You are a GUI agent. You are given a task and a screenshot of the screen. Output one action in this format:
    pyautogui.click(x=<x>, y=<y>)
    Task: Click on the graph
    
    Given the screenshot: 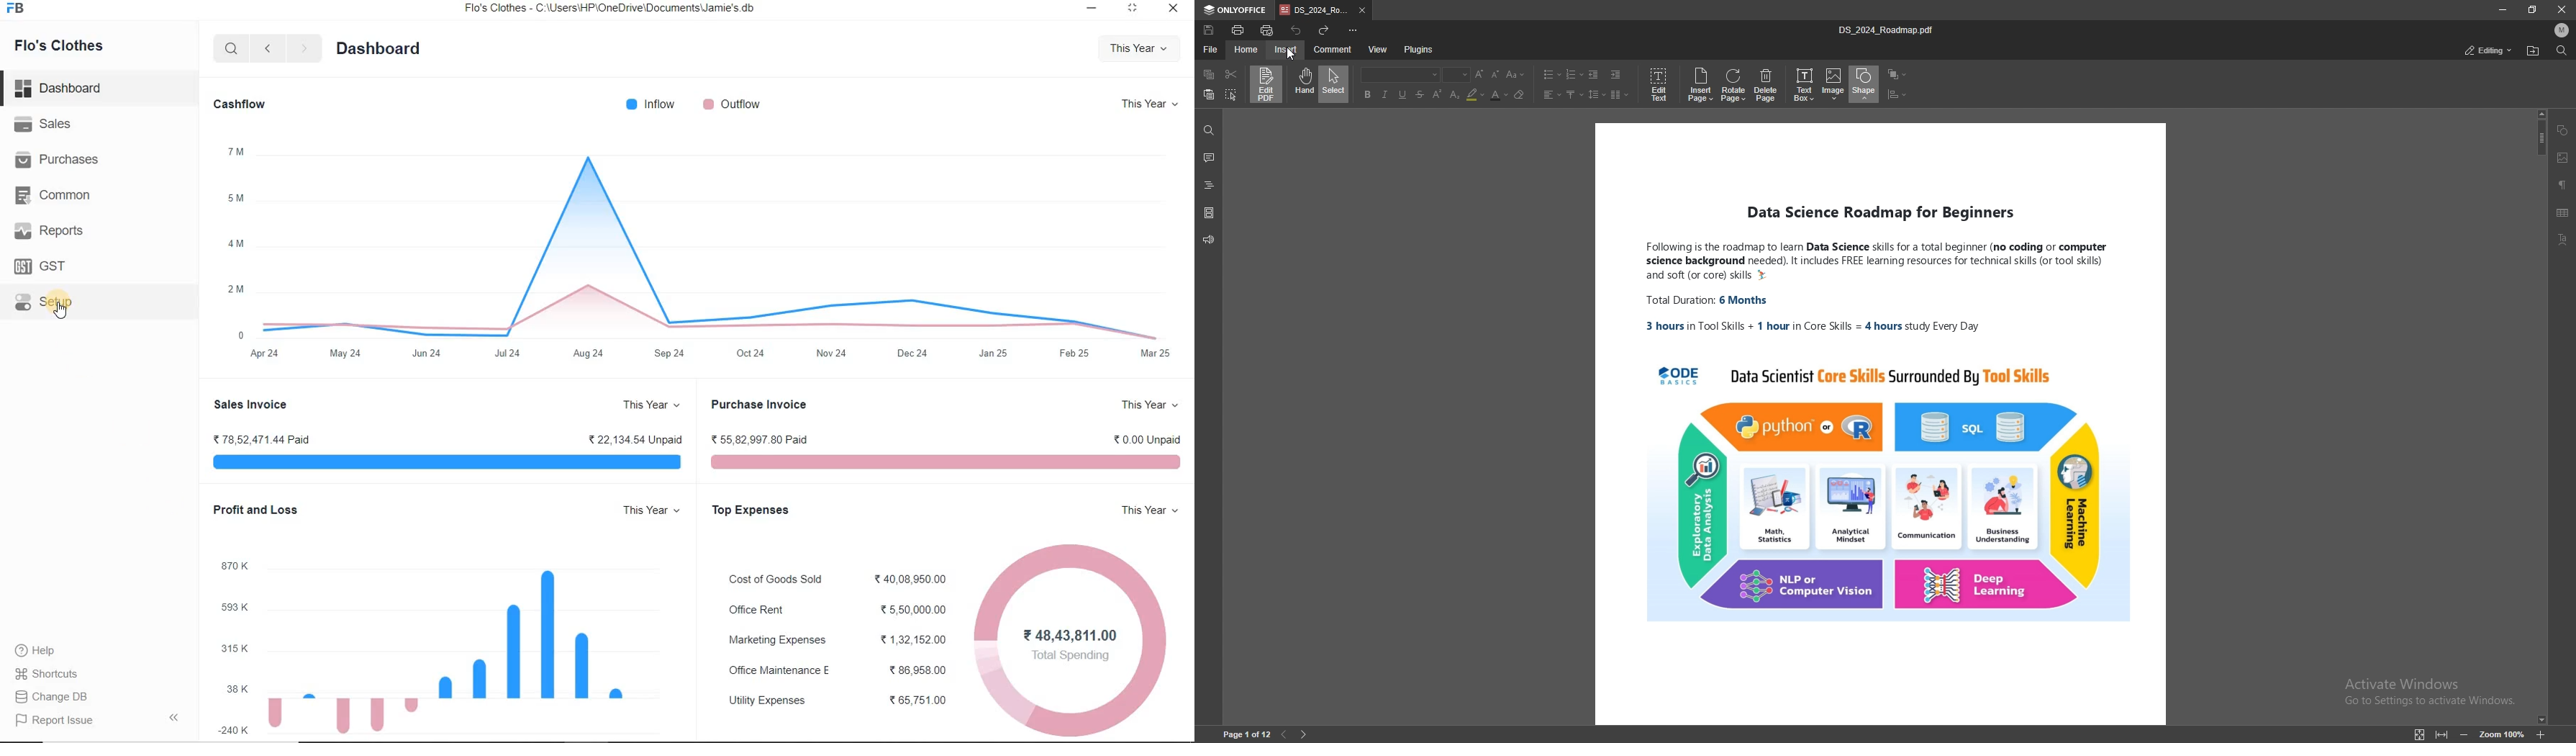 What is the action you would take?
    pyautogui.click(x=717, y=242)
    